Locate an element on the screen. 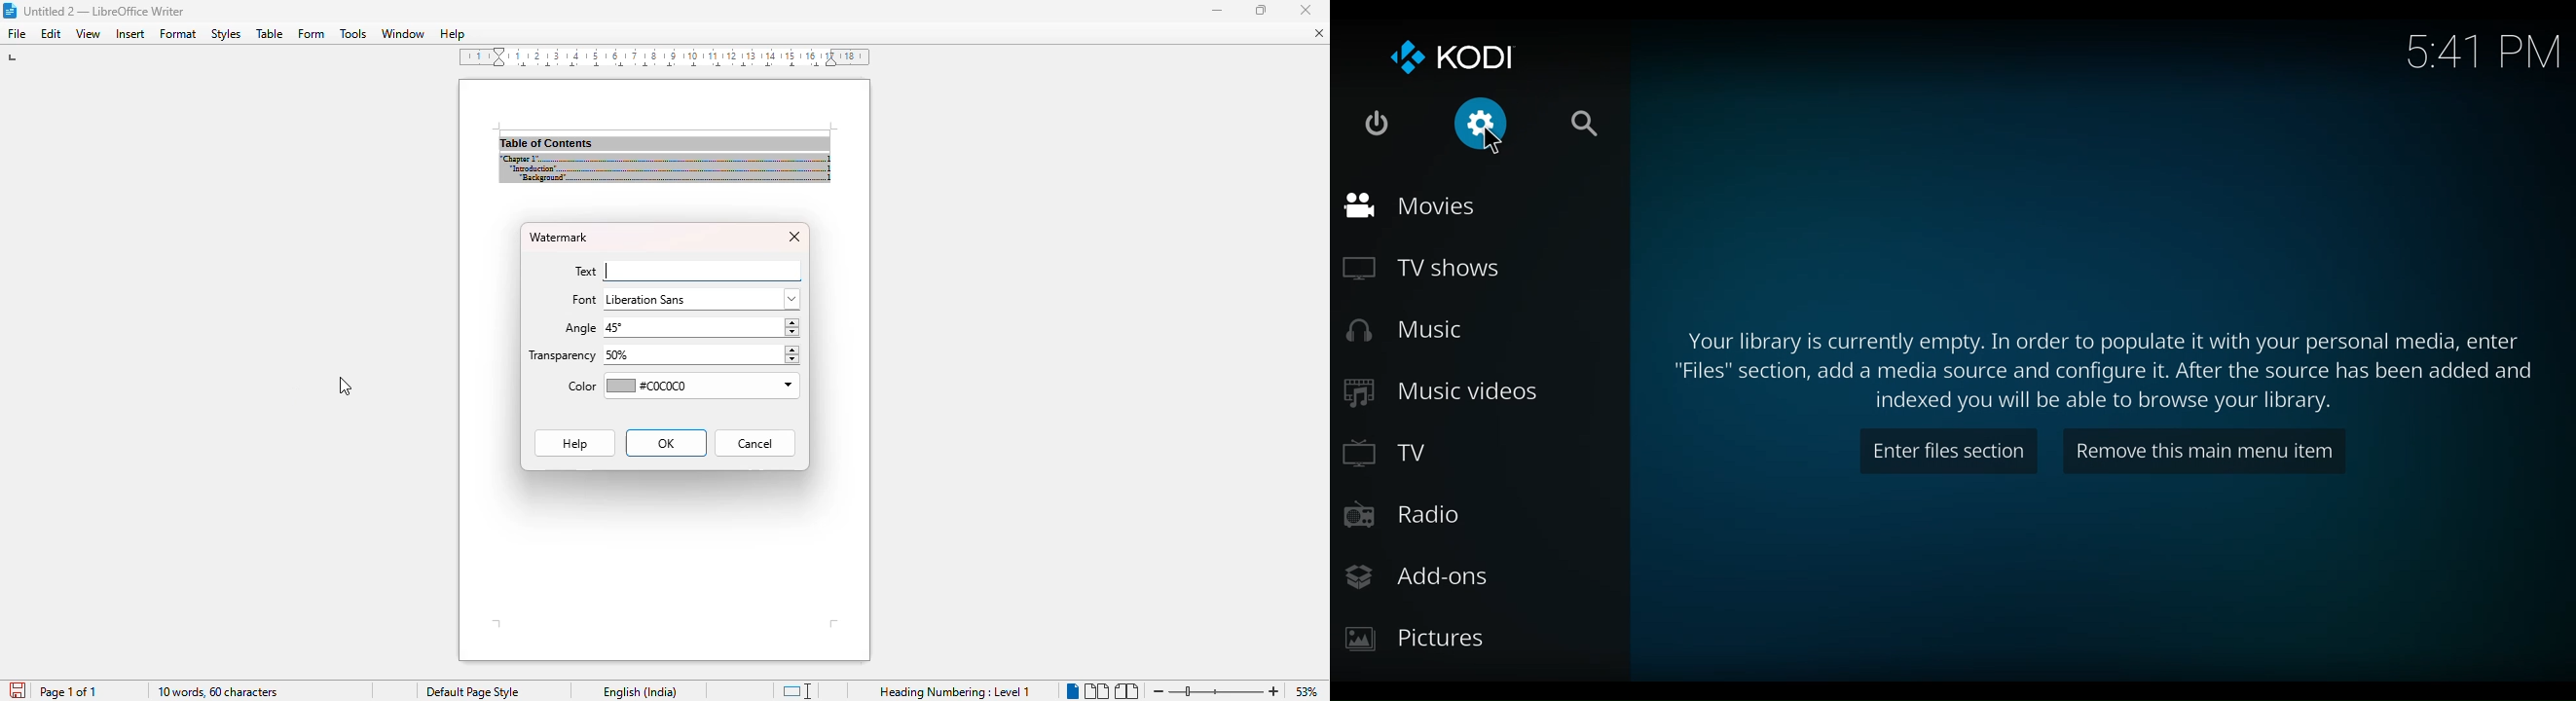 The height and width of the screenshot is (728, 2576). minimize is located at coordinates (1218, 10).